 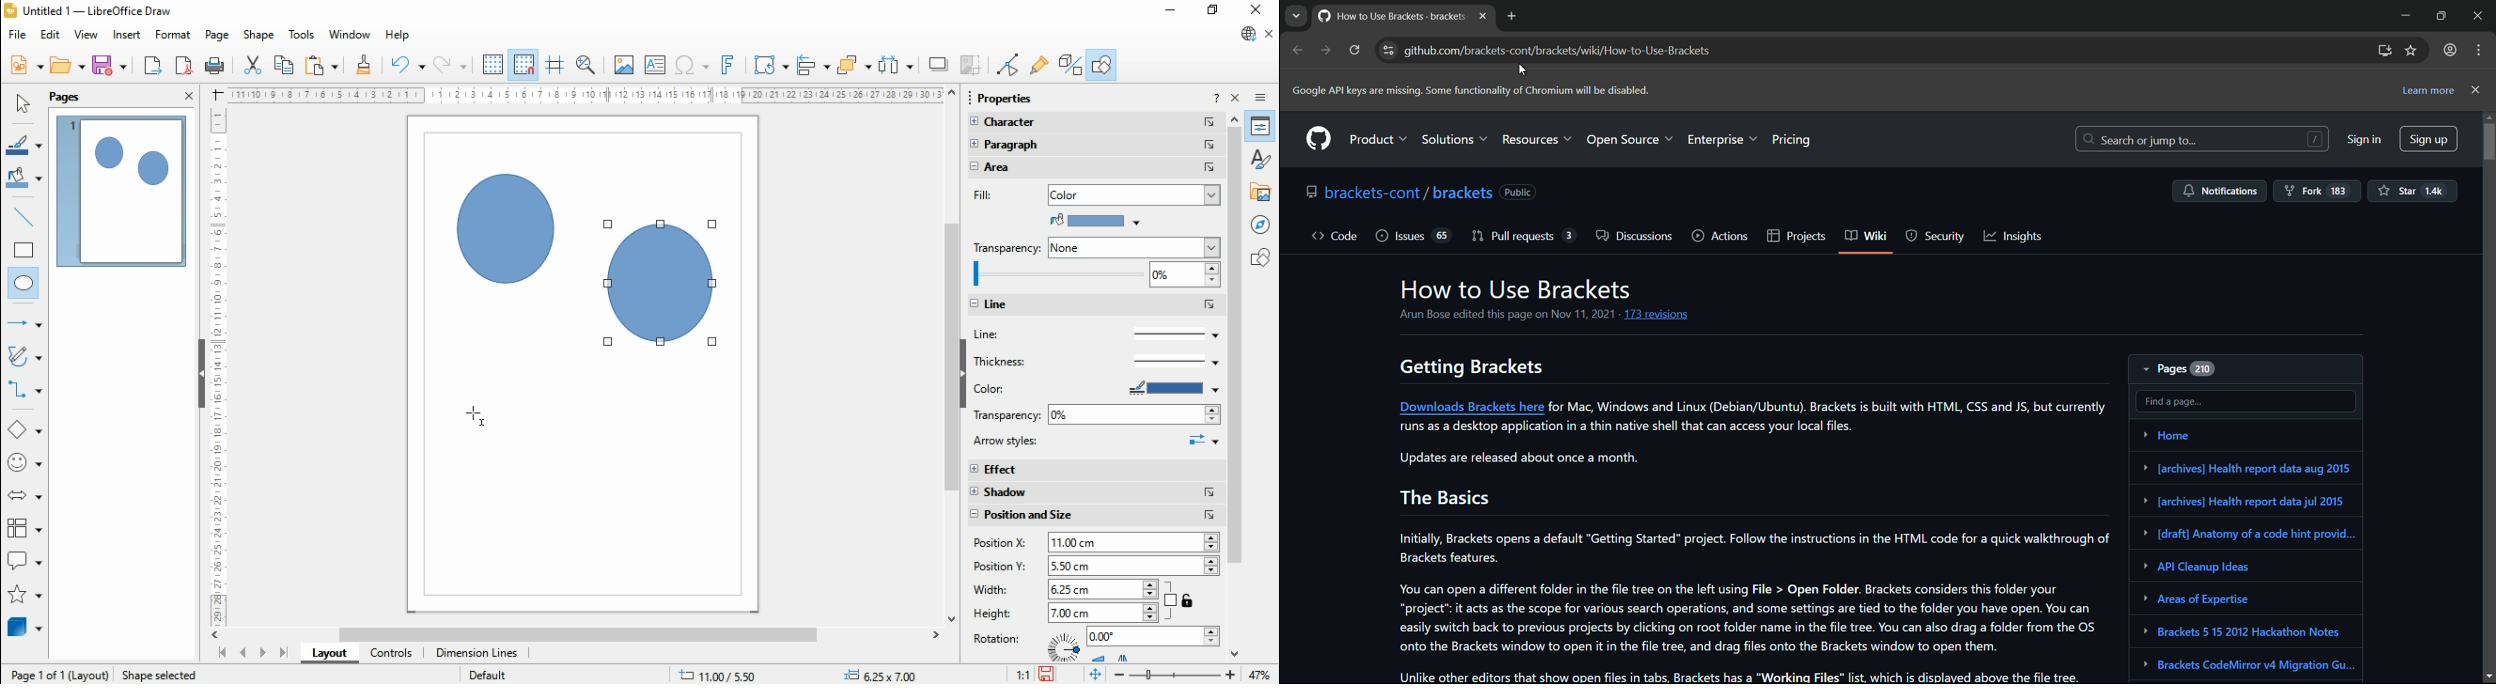 What do you see at coordinates (1263, 256) in the screenshot?
I see `shapes` at bounding box center [1263, 256].